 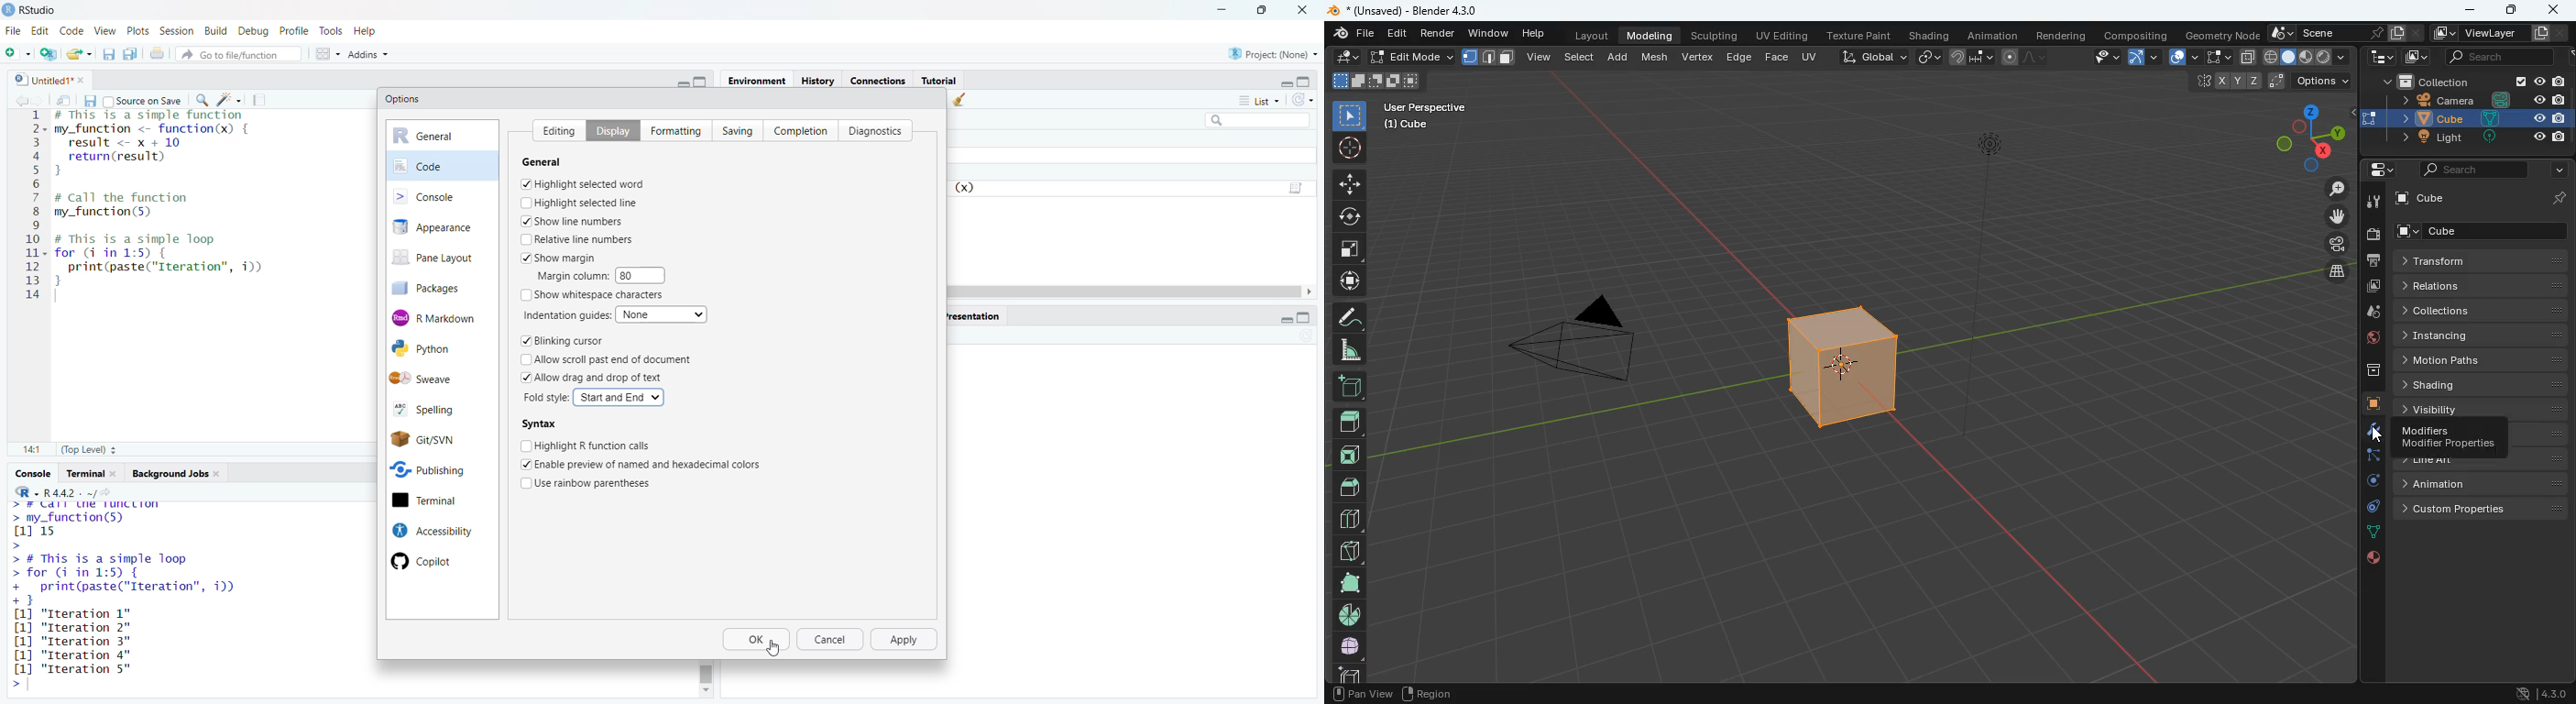 What do you see at coordinates (1311, 79) in the screenshot?
I see `maximize` at bounding box center [1311, 79].